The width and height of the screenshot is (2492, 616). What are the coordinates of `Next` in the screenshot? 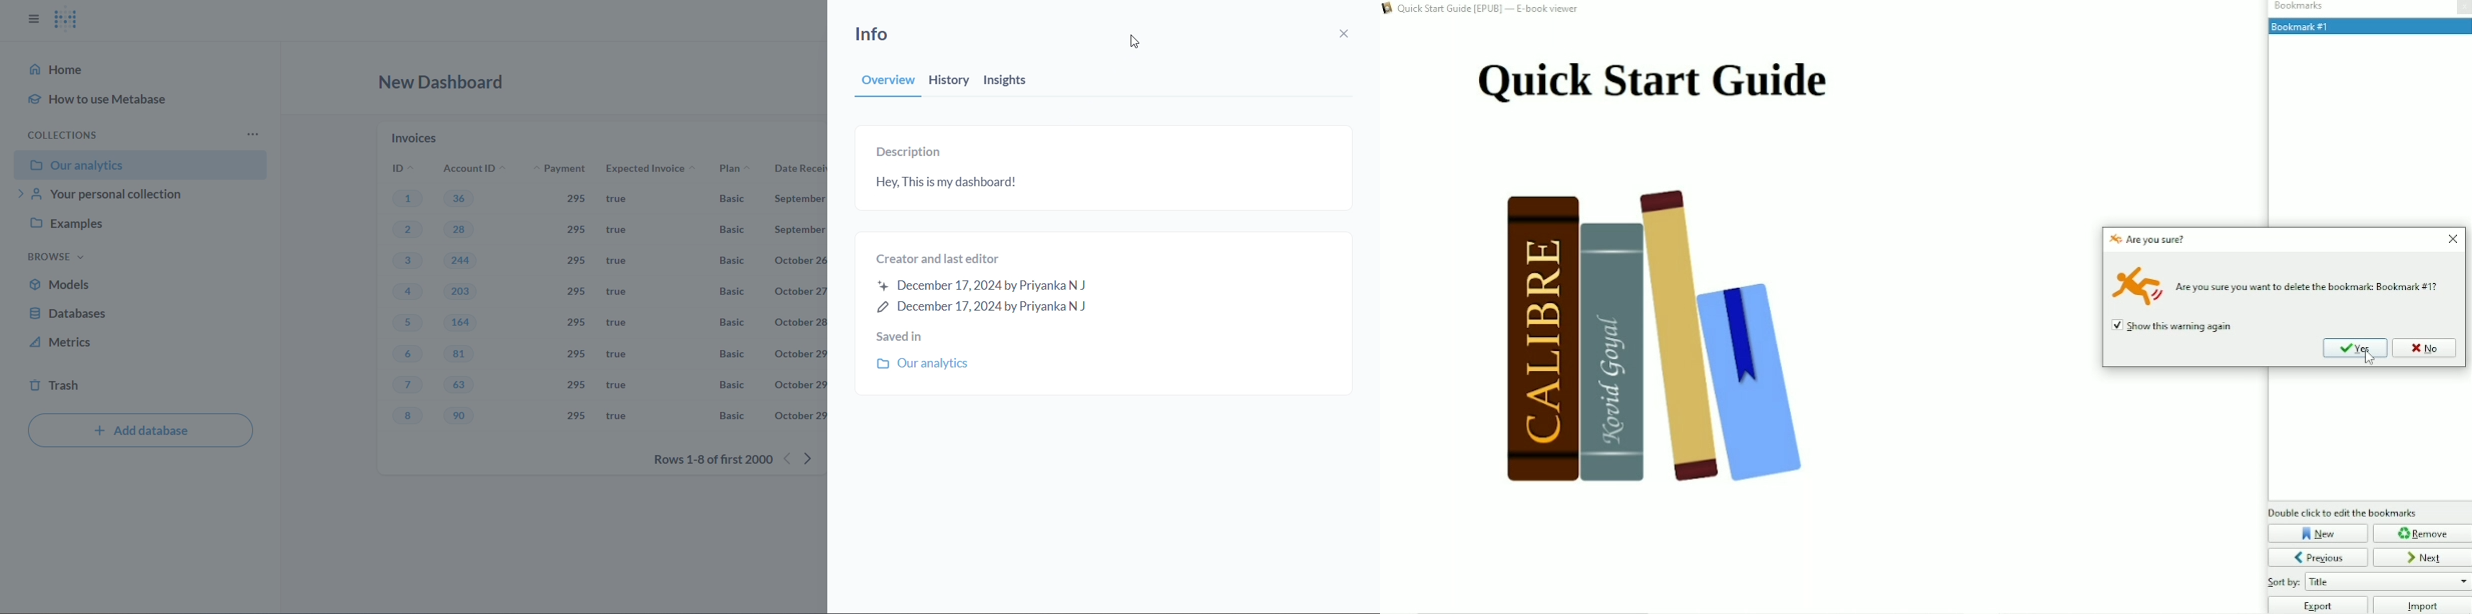 It's located at (2423, 557).